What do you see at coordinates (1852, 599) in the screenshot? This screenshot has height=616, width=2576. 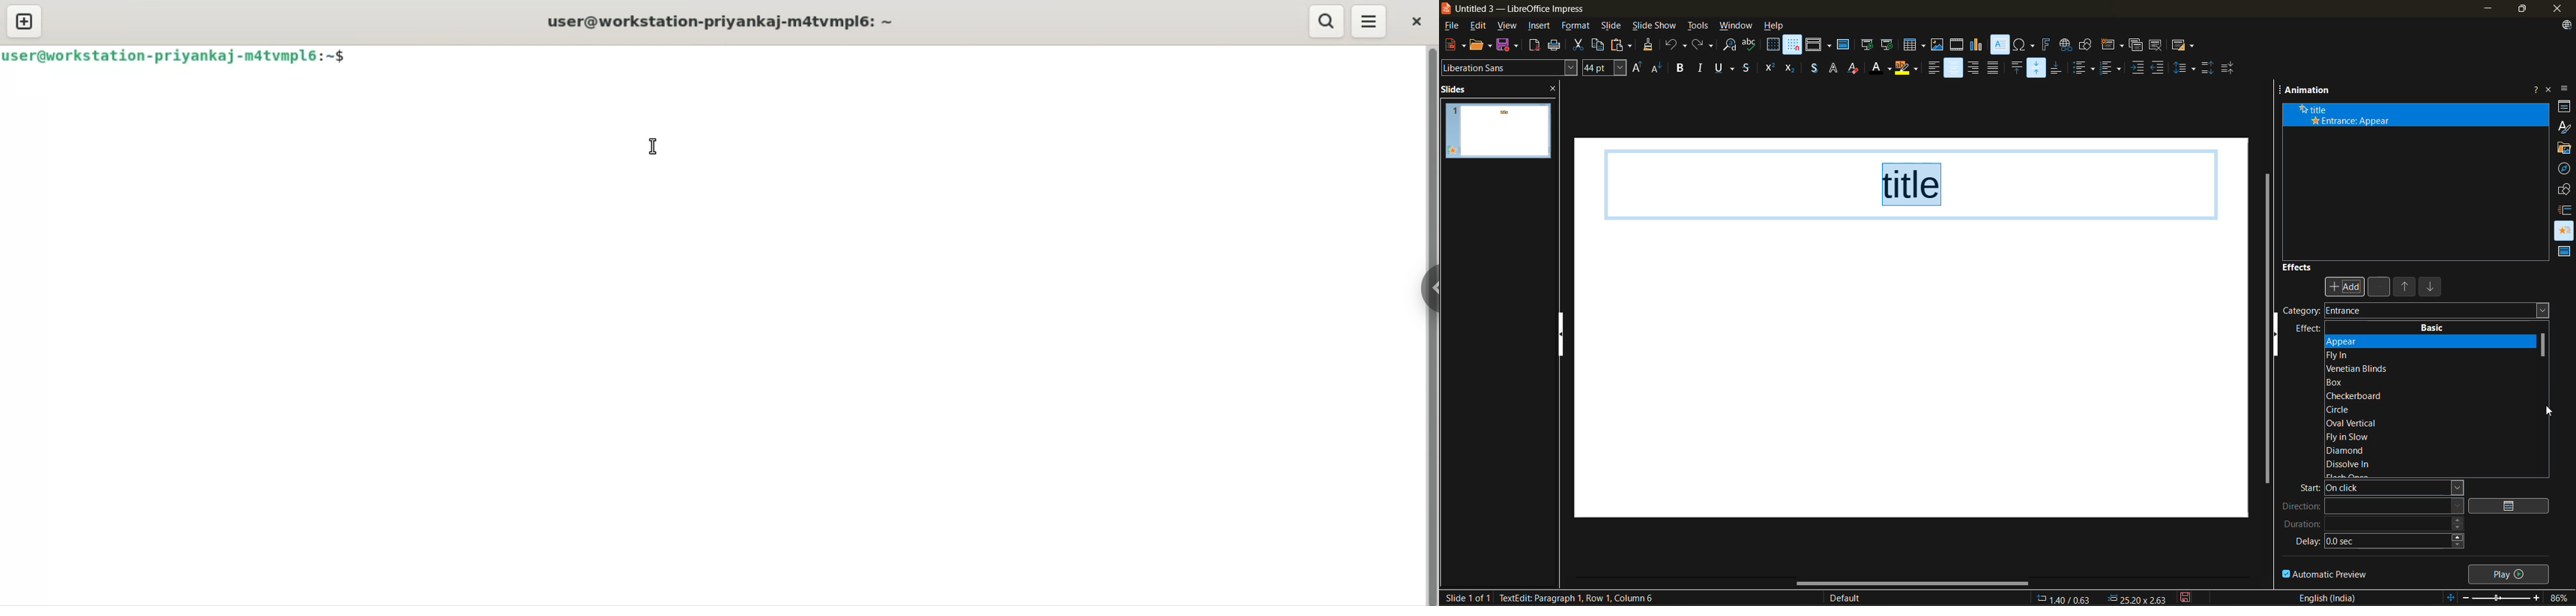 I see `slide master name` at bounding box center [1852, 599].